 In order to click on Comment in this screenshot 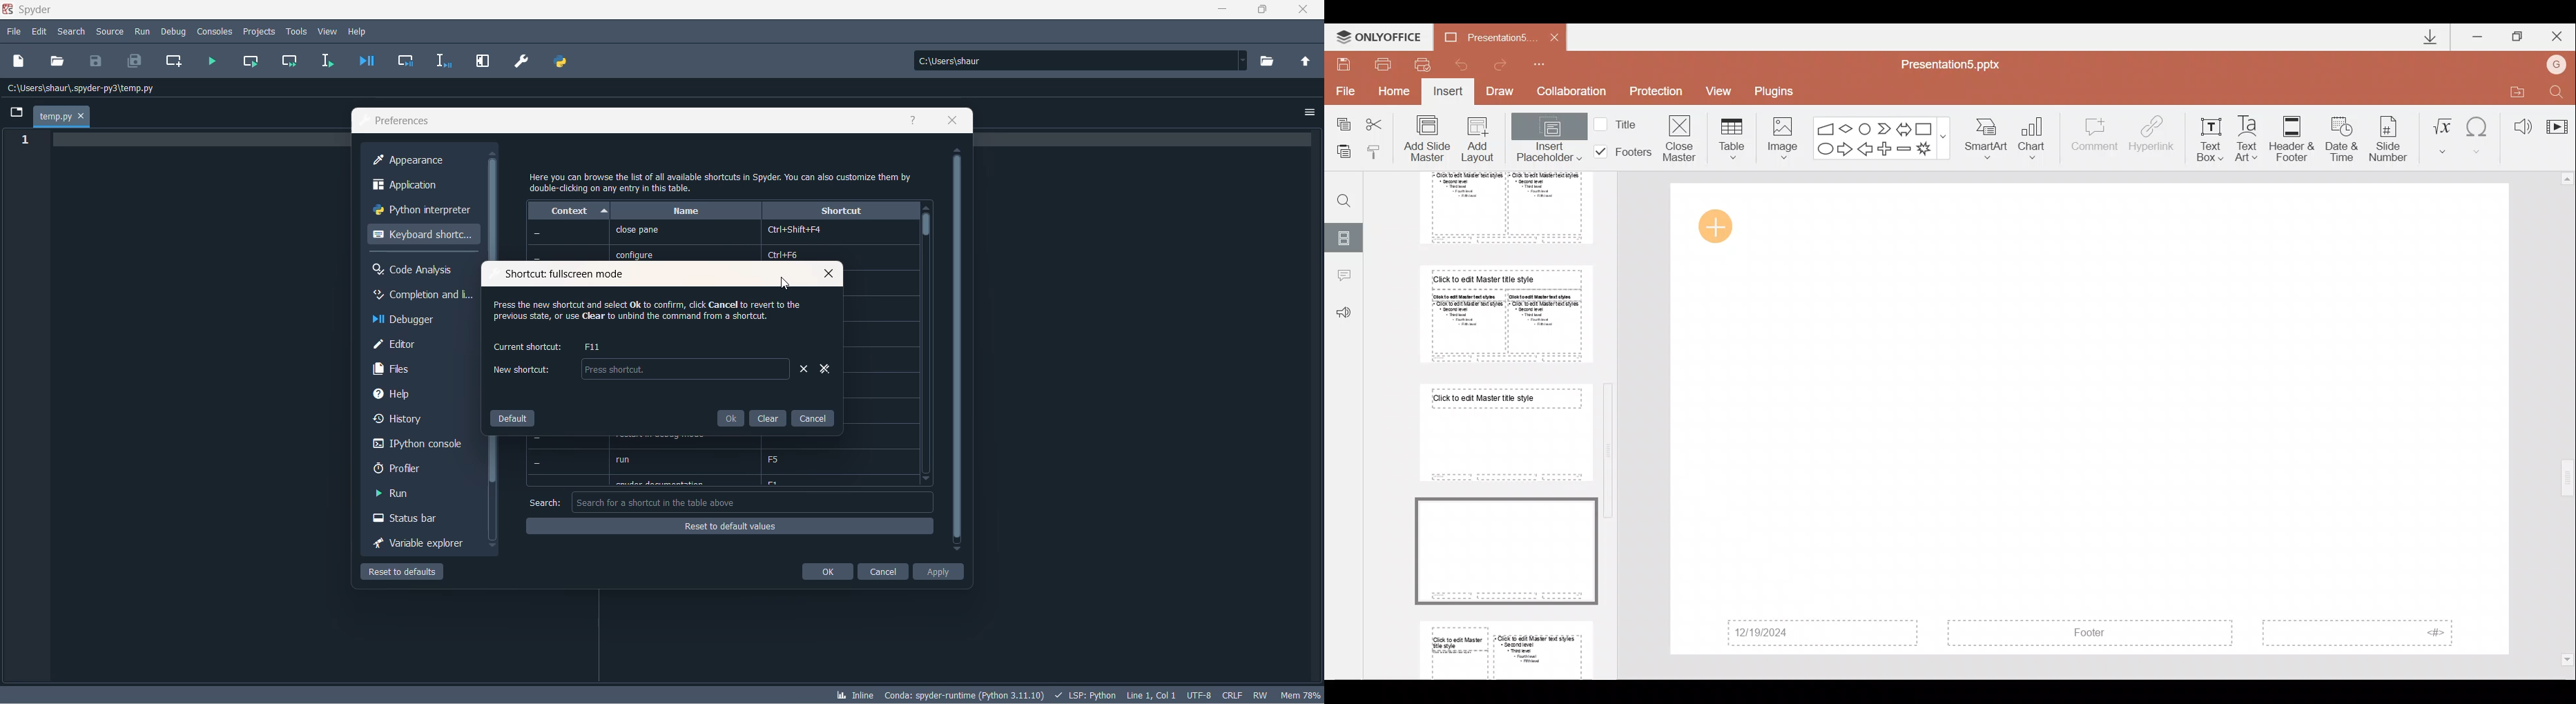, I will do `click(2095, 140)`.